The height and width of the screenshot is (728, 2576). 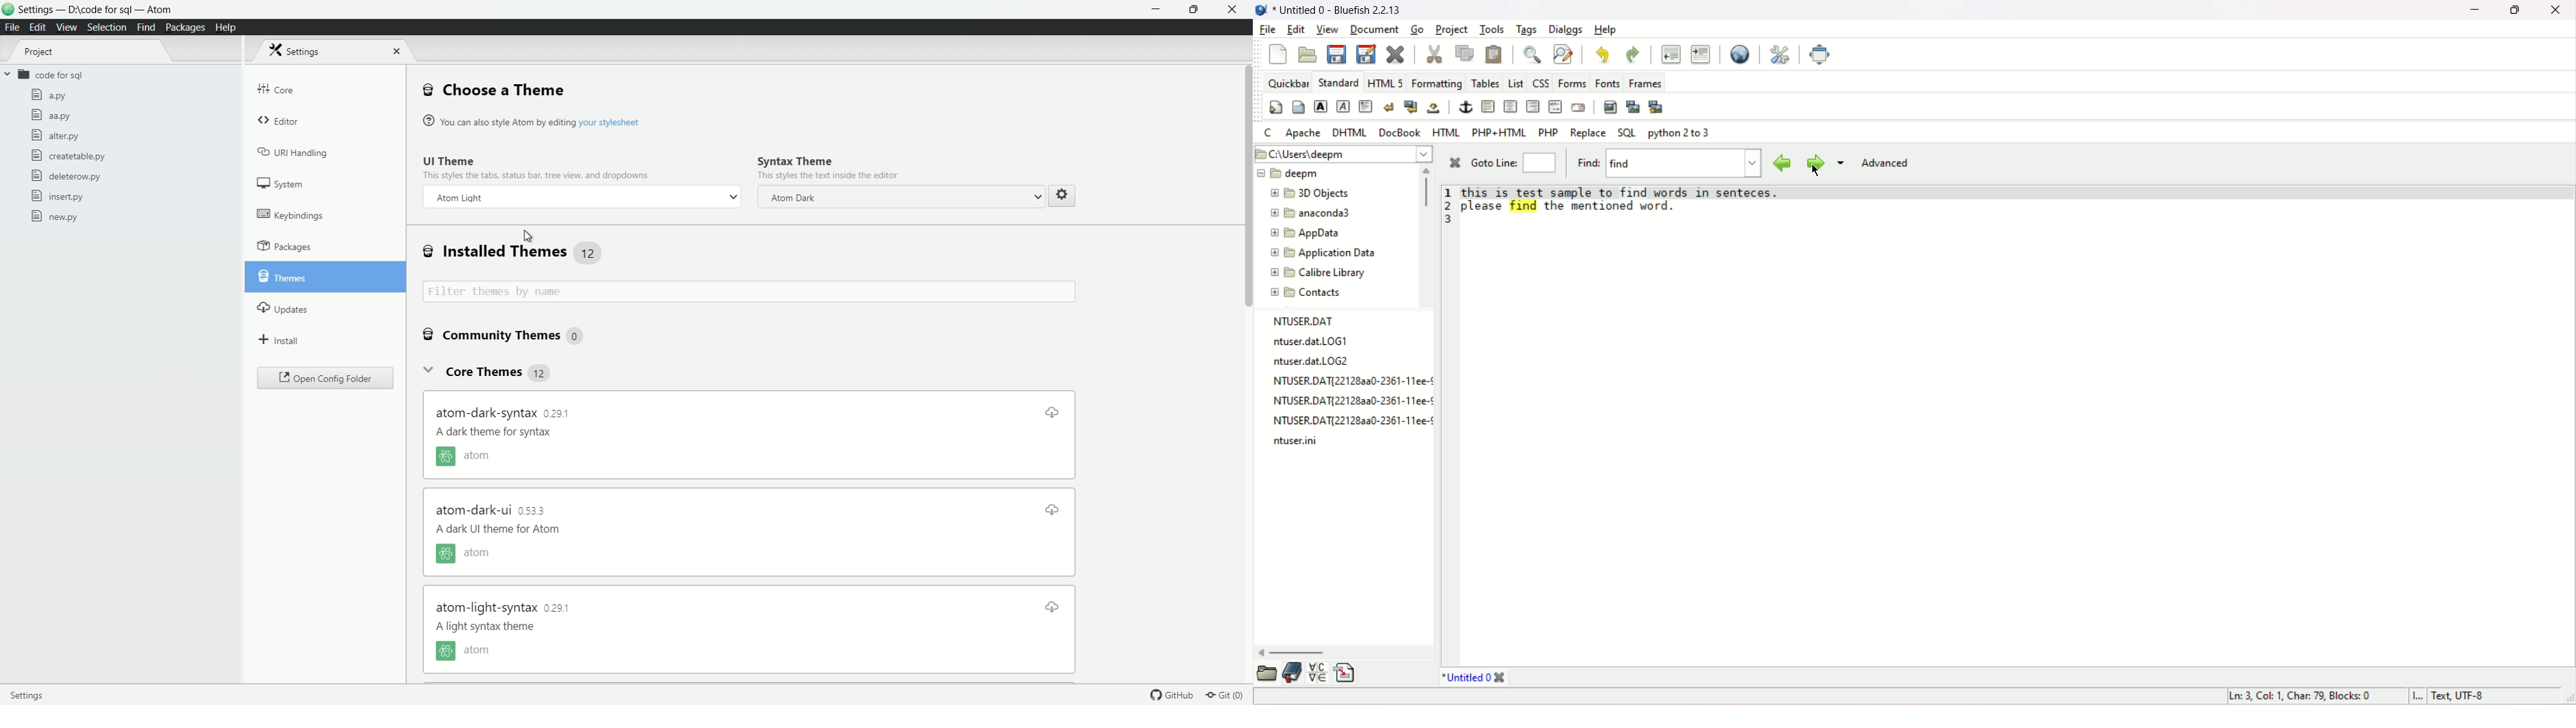 I want to click on settings, so click(x=296, y=49).